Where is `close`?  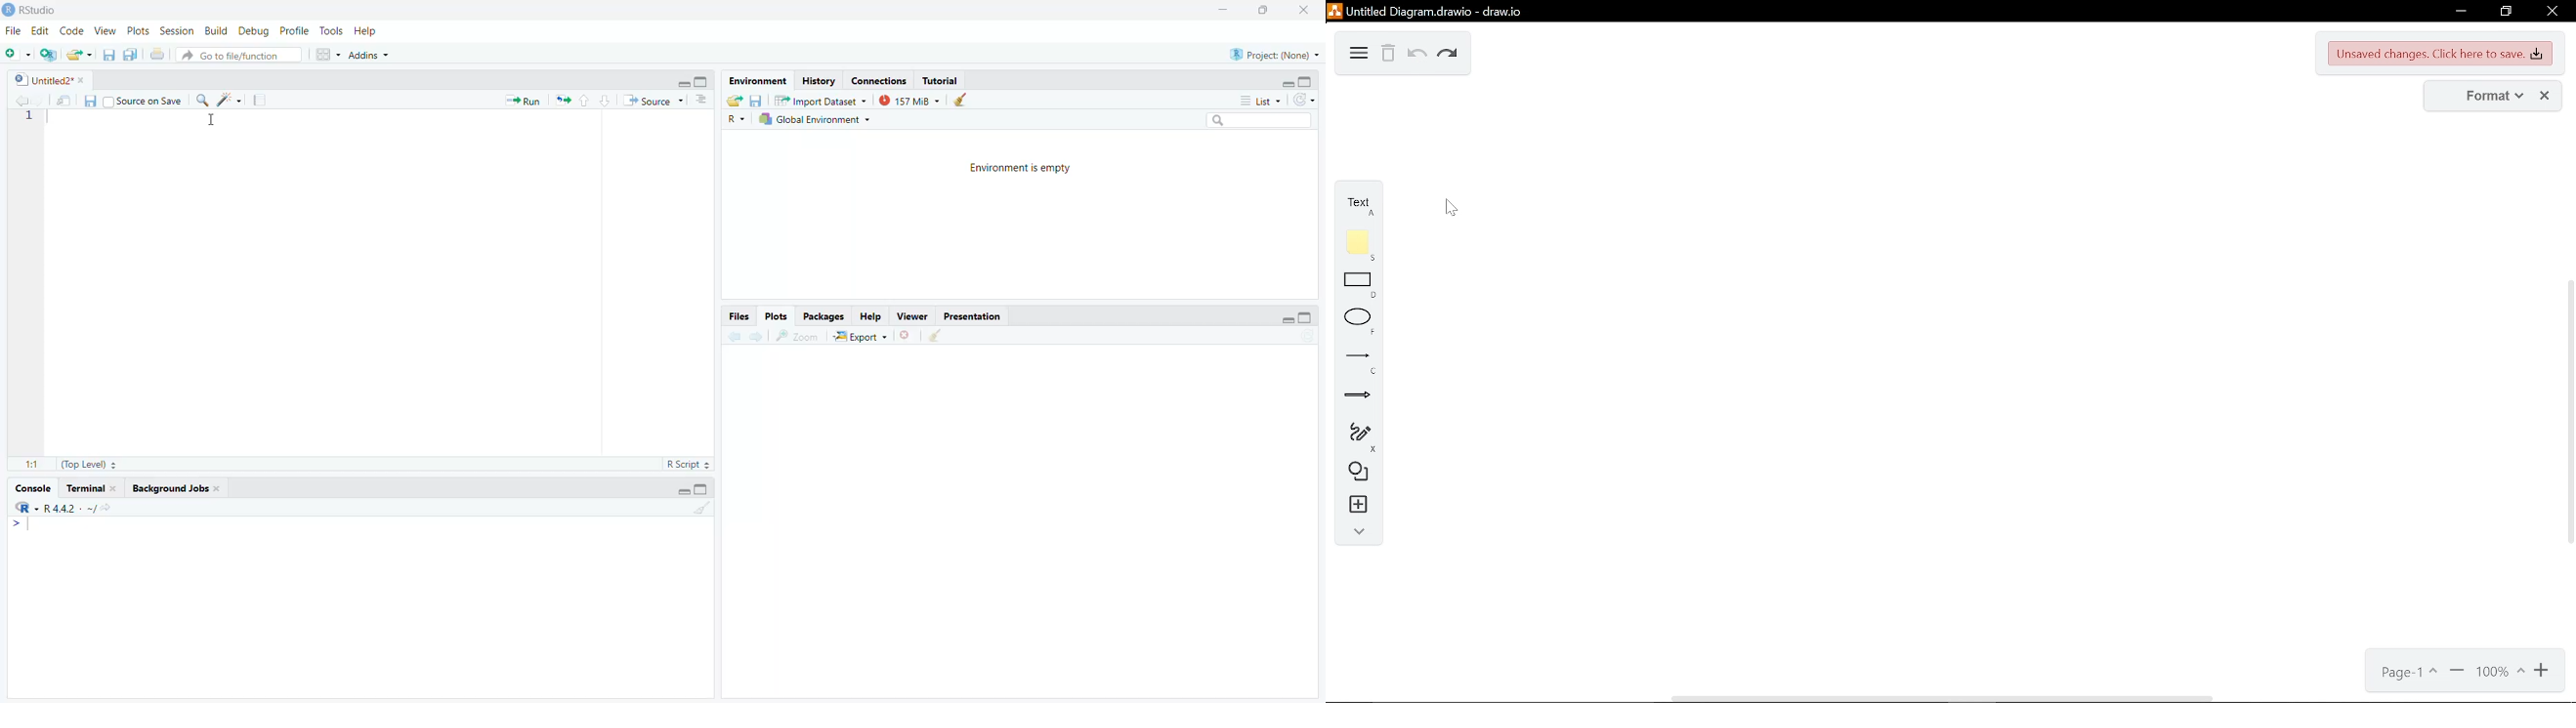 close is located at coordinates (113, 488).